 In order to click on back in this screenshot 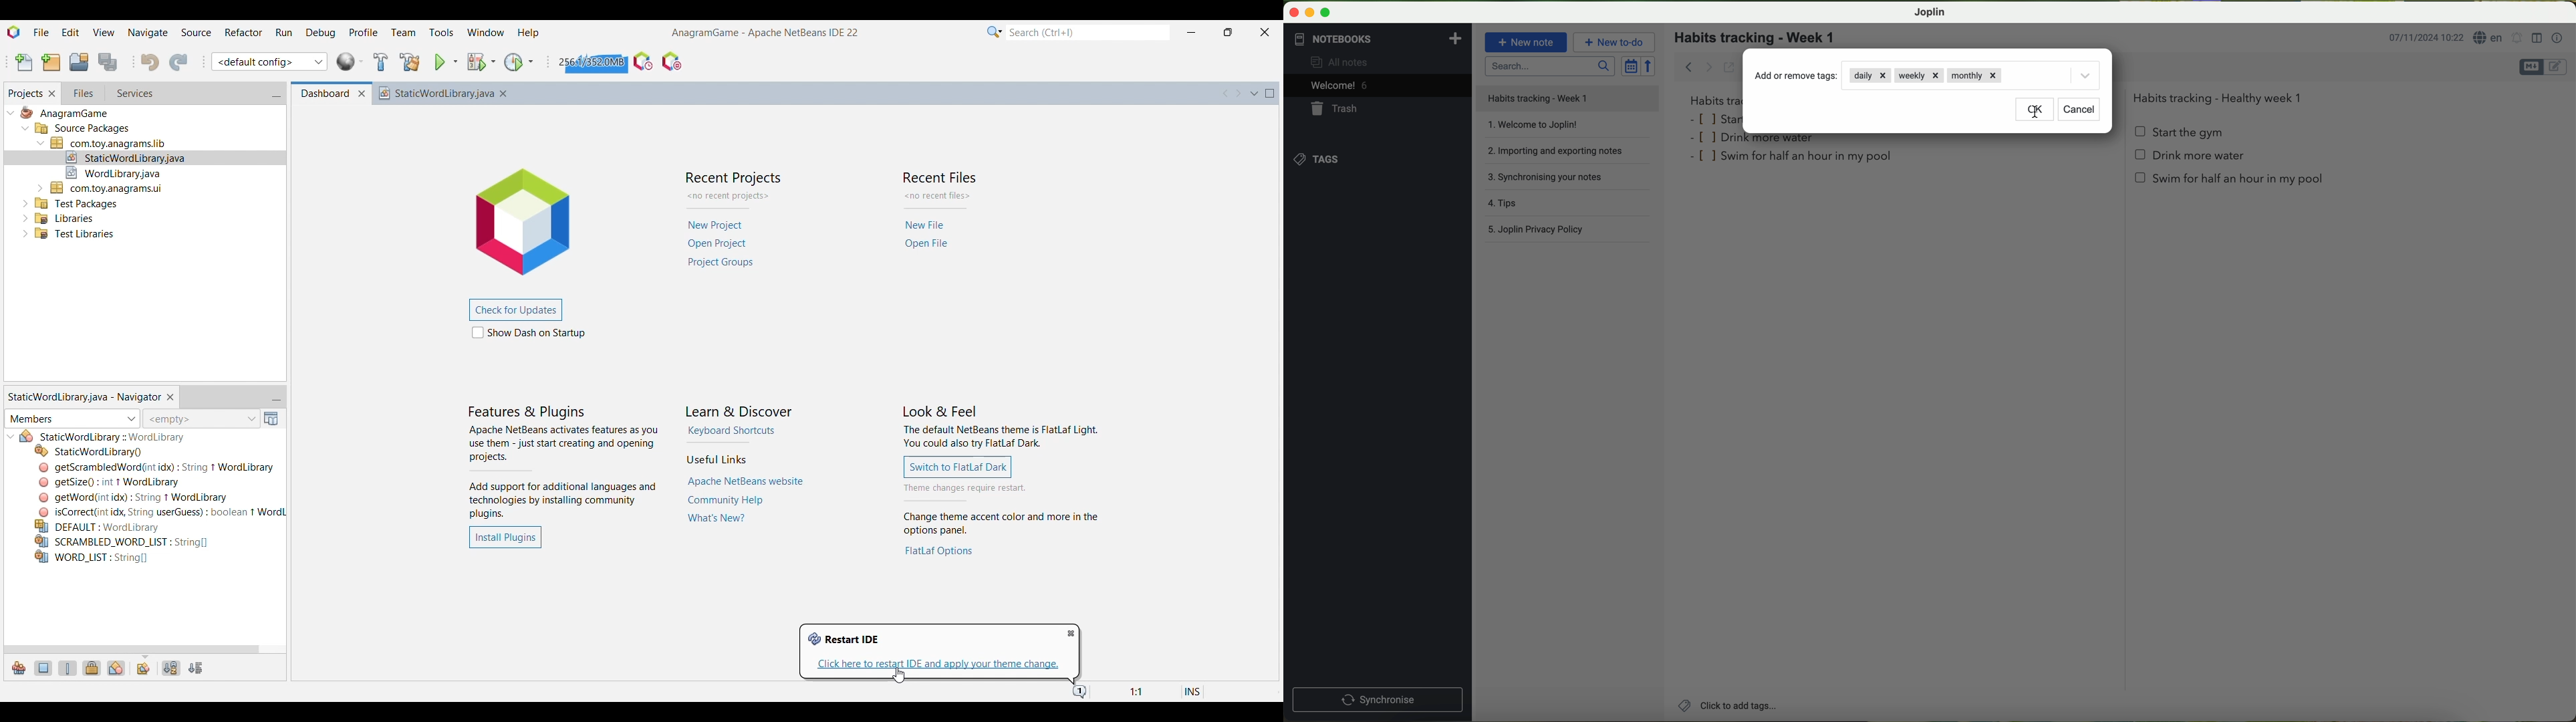, I will do `click(1685, 66)`.